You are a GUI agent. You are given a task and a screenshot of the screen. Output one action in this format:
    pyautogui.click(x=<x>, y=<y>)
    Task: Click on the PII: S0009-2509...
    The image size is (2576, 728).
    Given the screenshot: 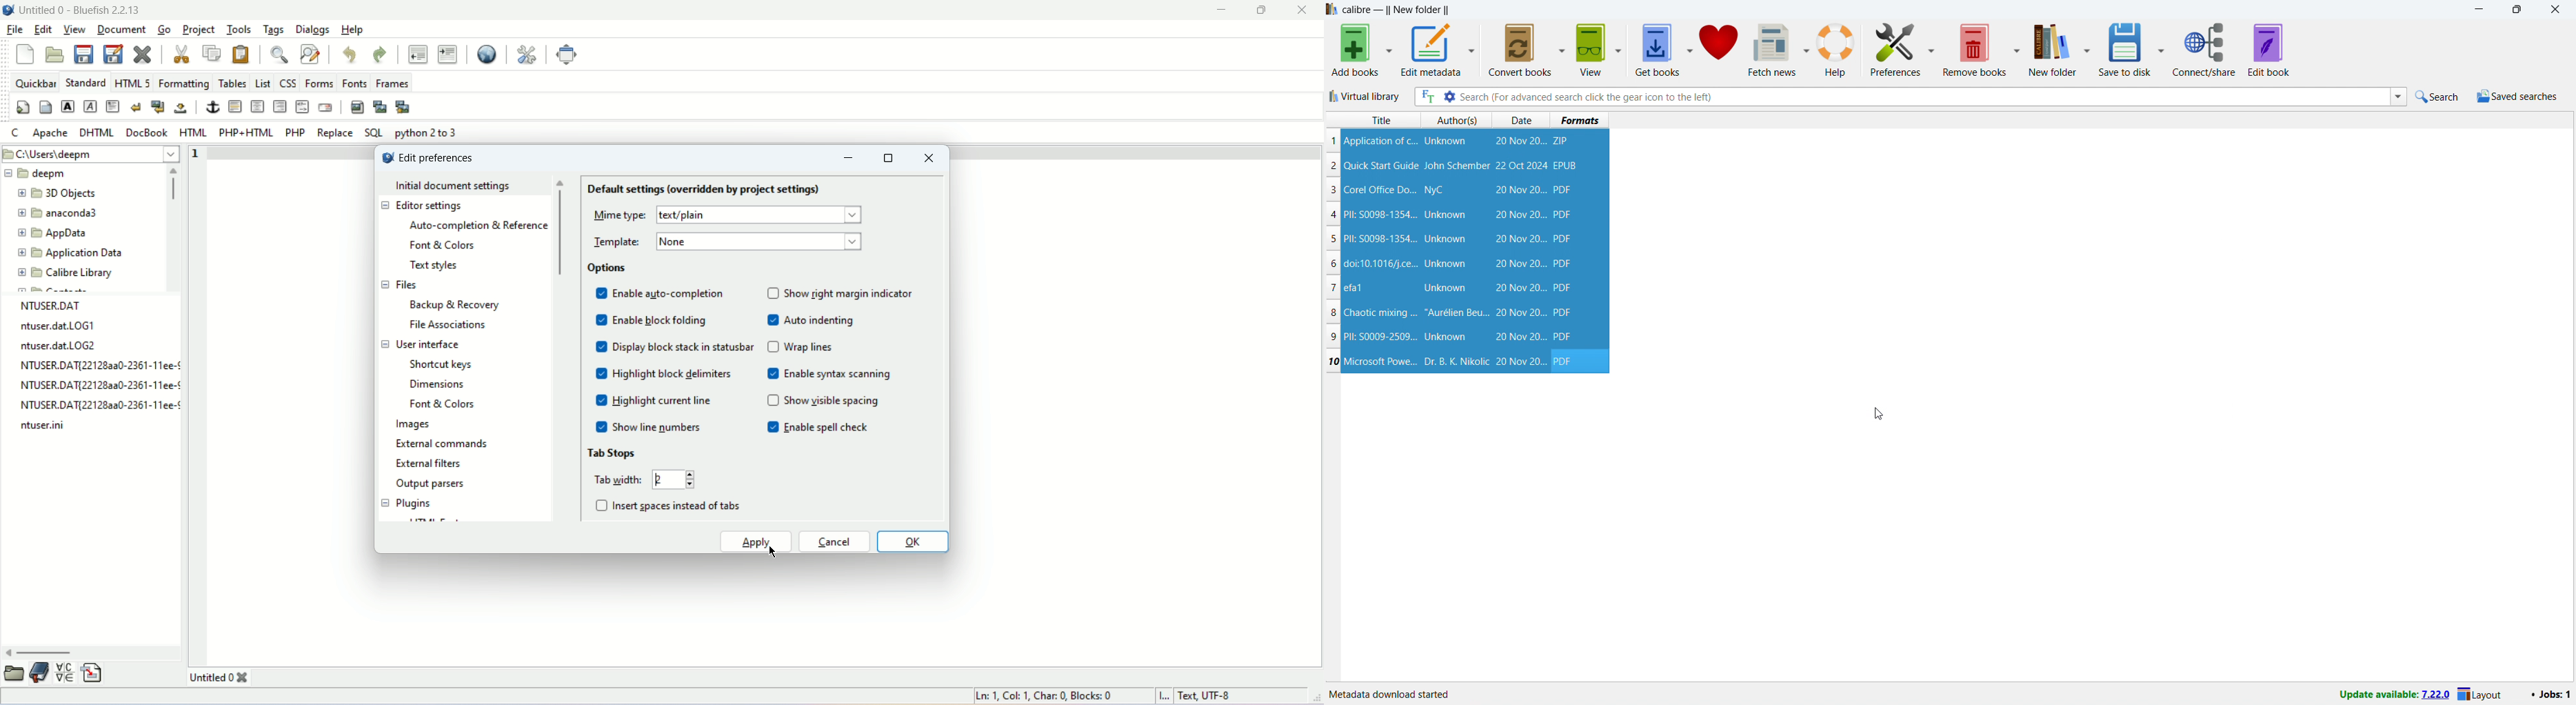 What is the action you would take?
    pyautogui.click(x=1382, y=336)
    